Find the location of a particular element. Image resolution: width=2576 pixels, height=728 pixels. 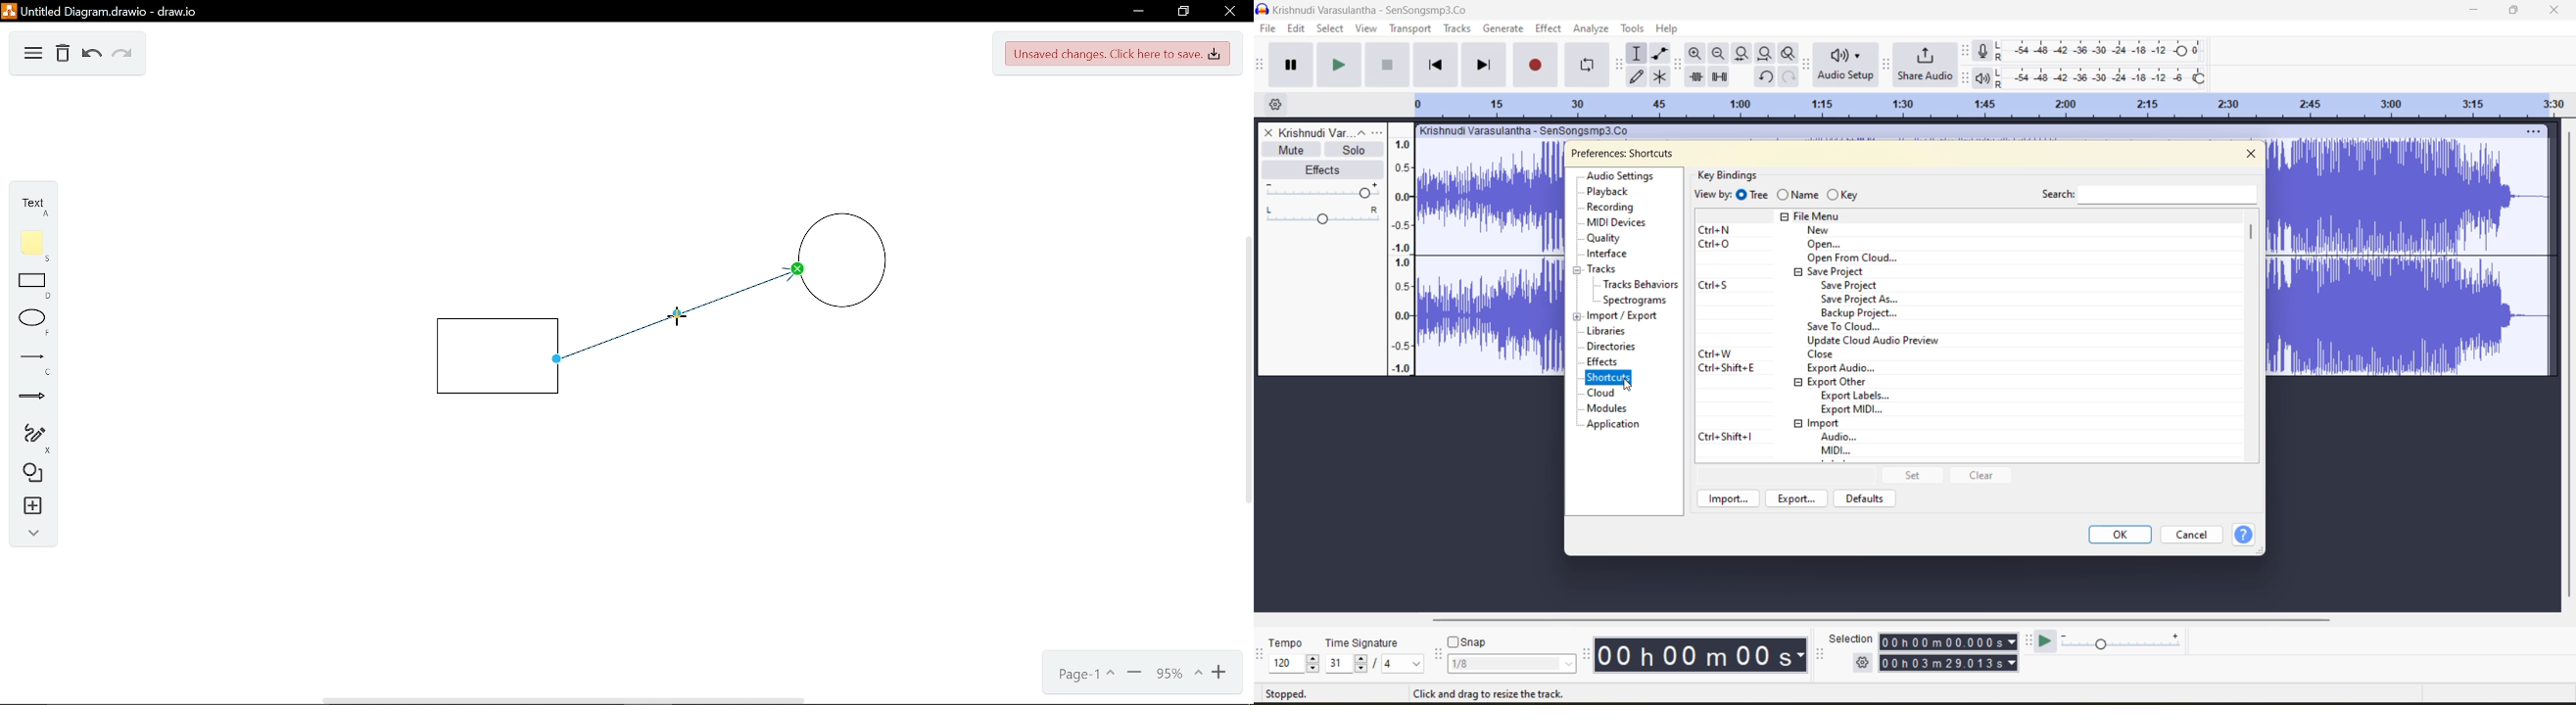

ok is located at coordinates (2120, 534).